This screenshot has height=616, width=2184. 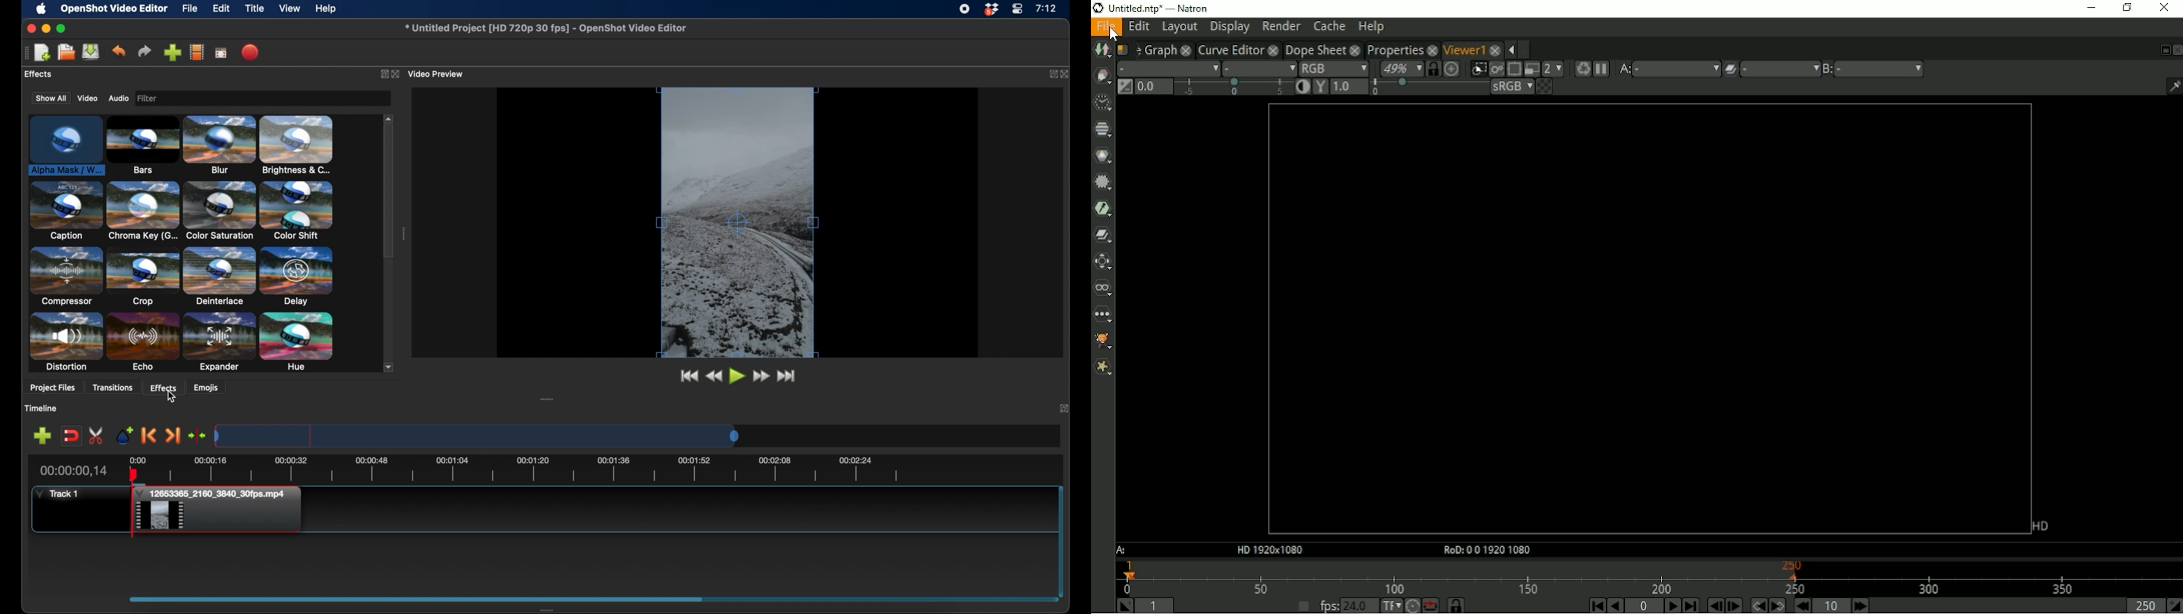 What do you see at coordinates (398, 74) in the screenshot?
I see `close` at bounding box center [398, 74].